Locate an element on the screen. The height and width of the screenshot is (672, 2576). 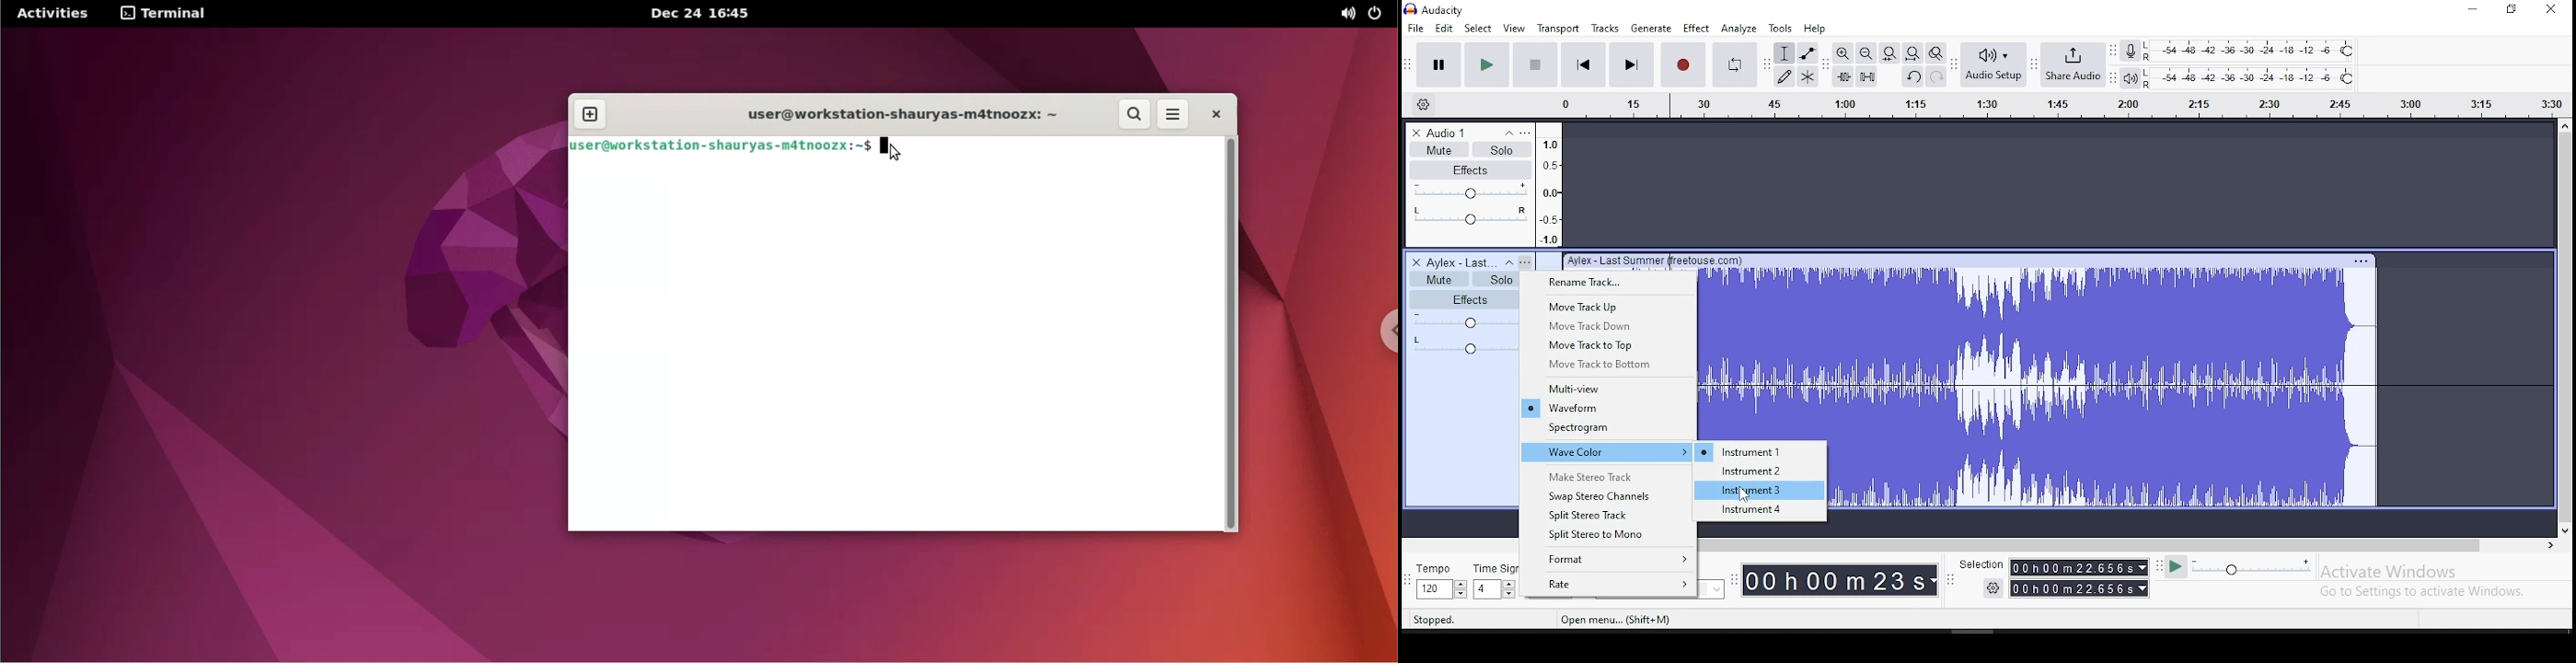
fit selection to width is located at coordinates (1889, 53).